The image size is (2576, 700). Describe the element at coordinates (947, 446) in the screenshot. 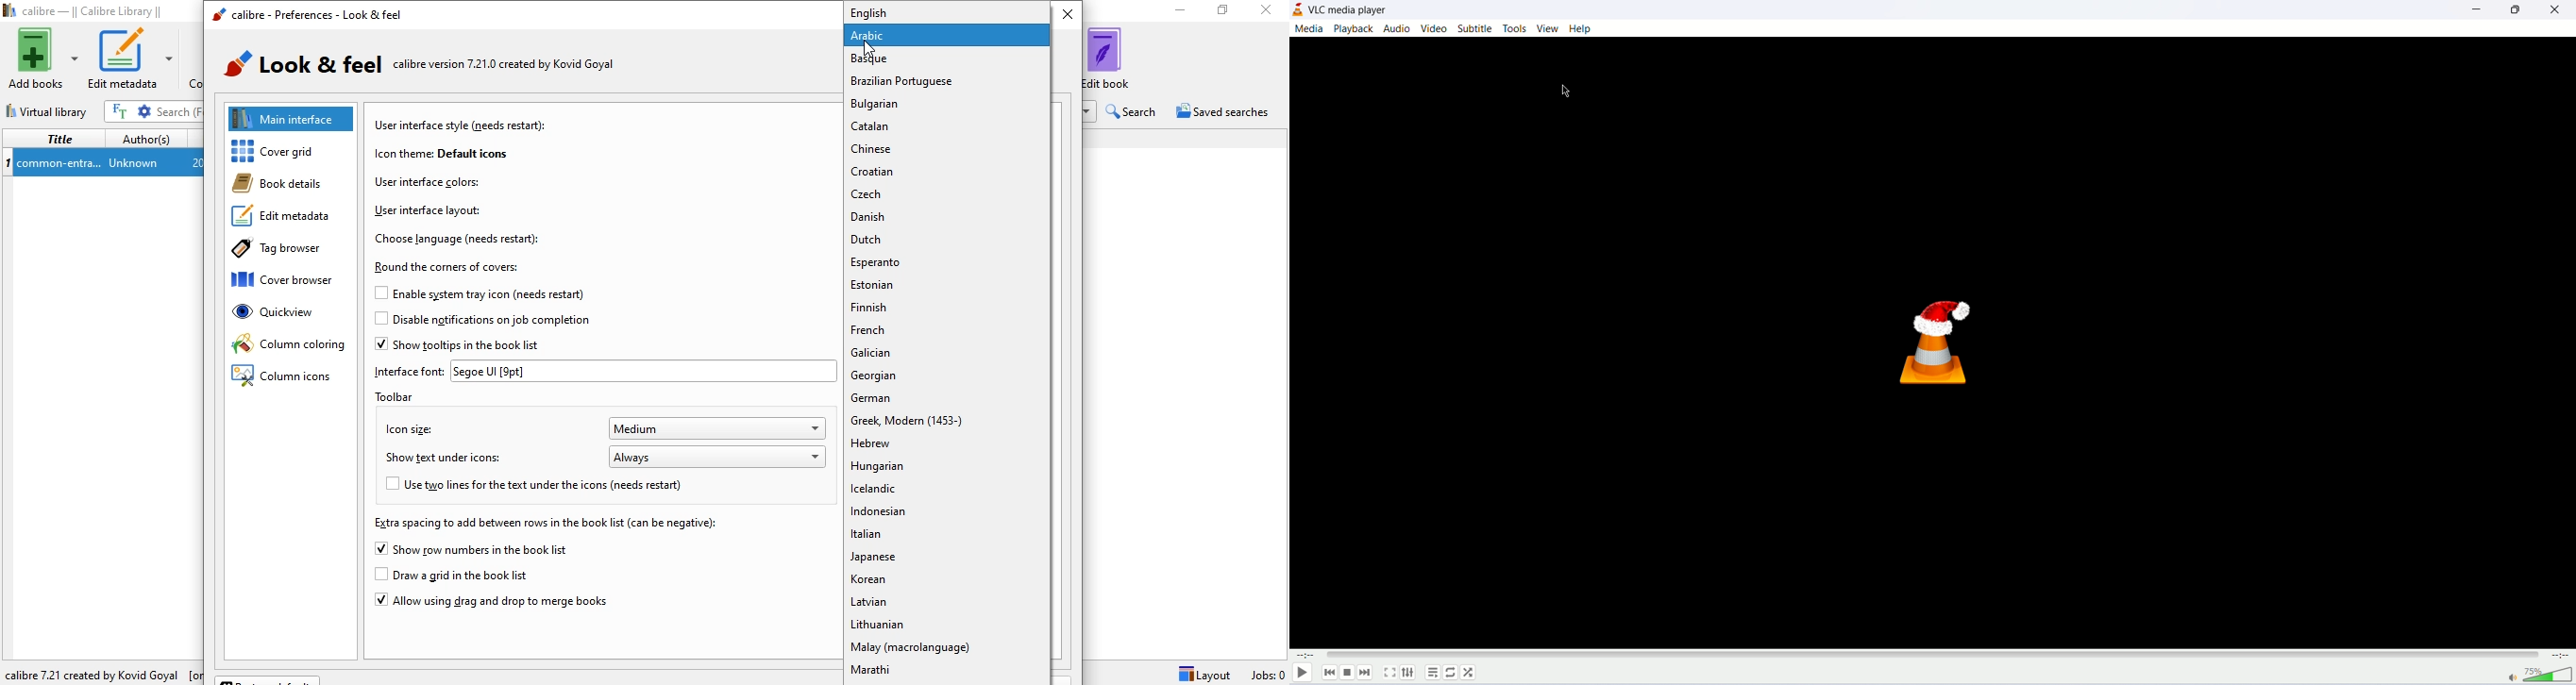

I see `herbrew` at that location.